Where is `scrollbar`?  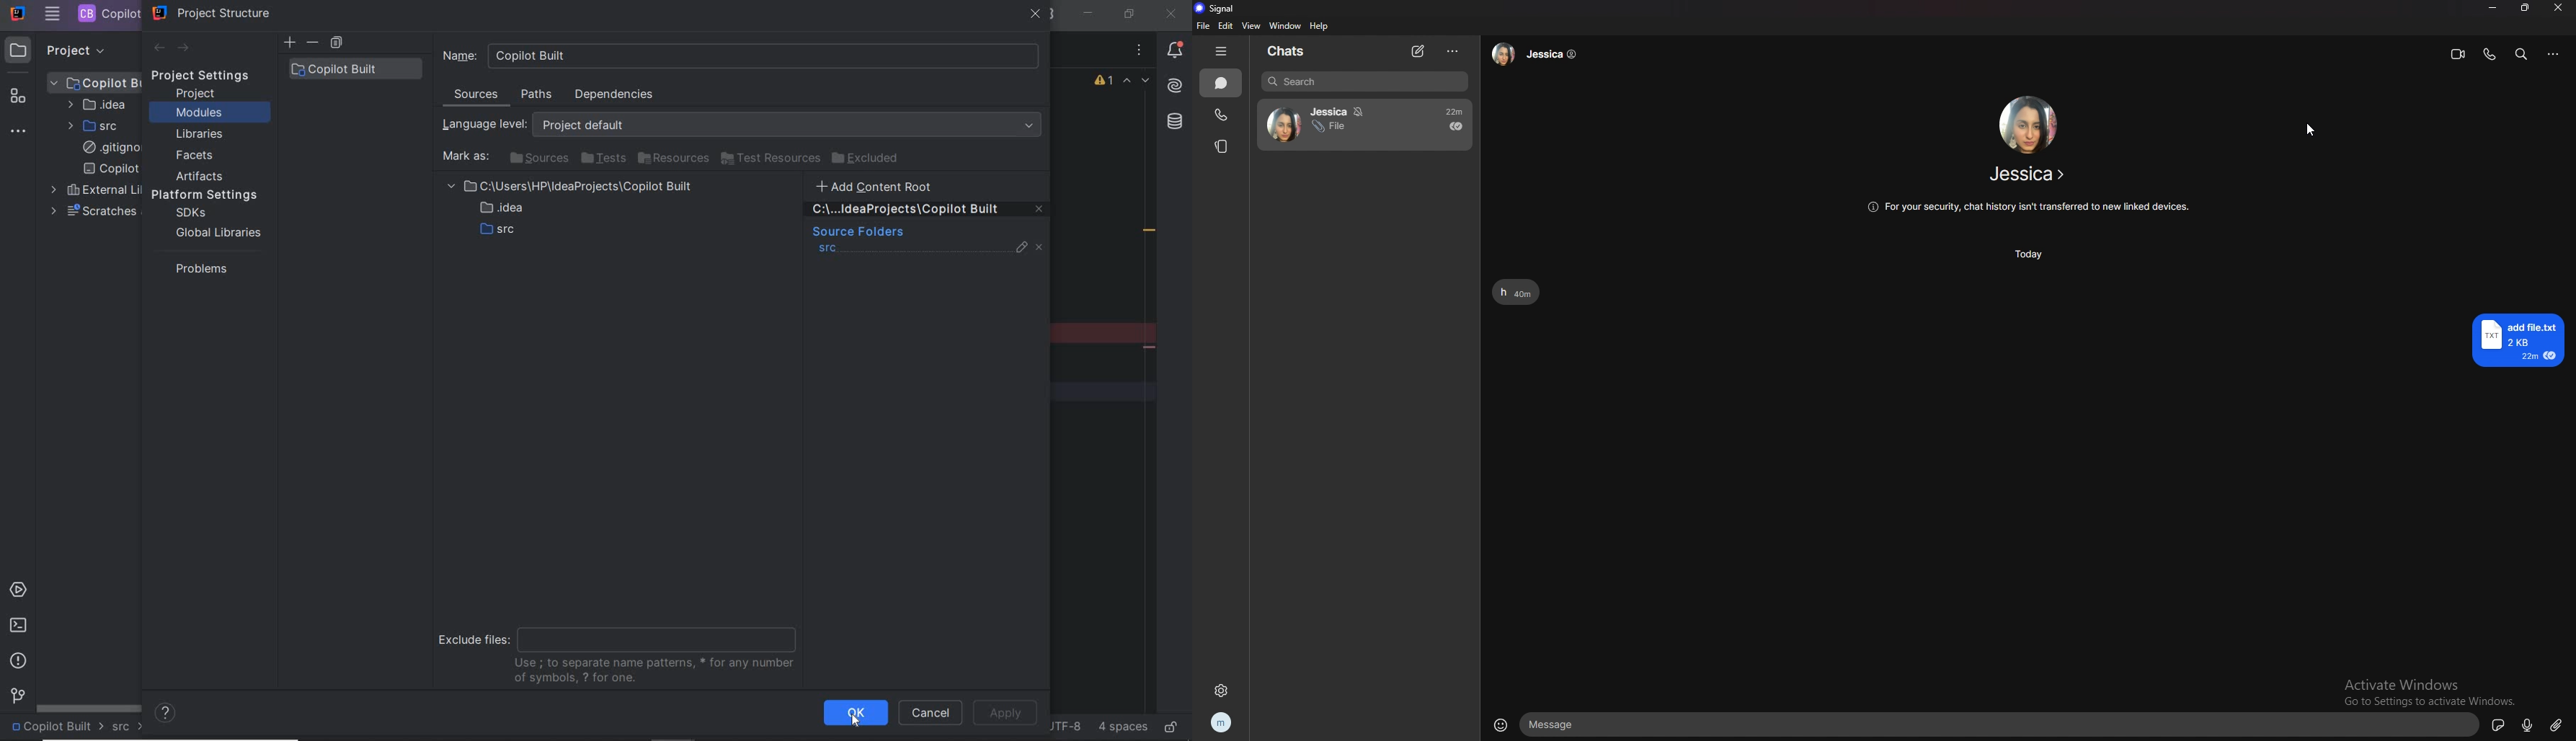
scrollbar is located at coordinates (89, 707).